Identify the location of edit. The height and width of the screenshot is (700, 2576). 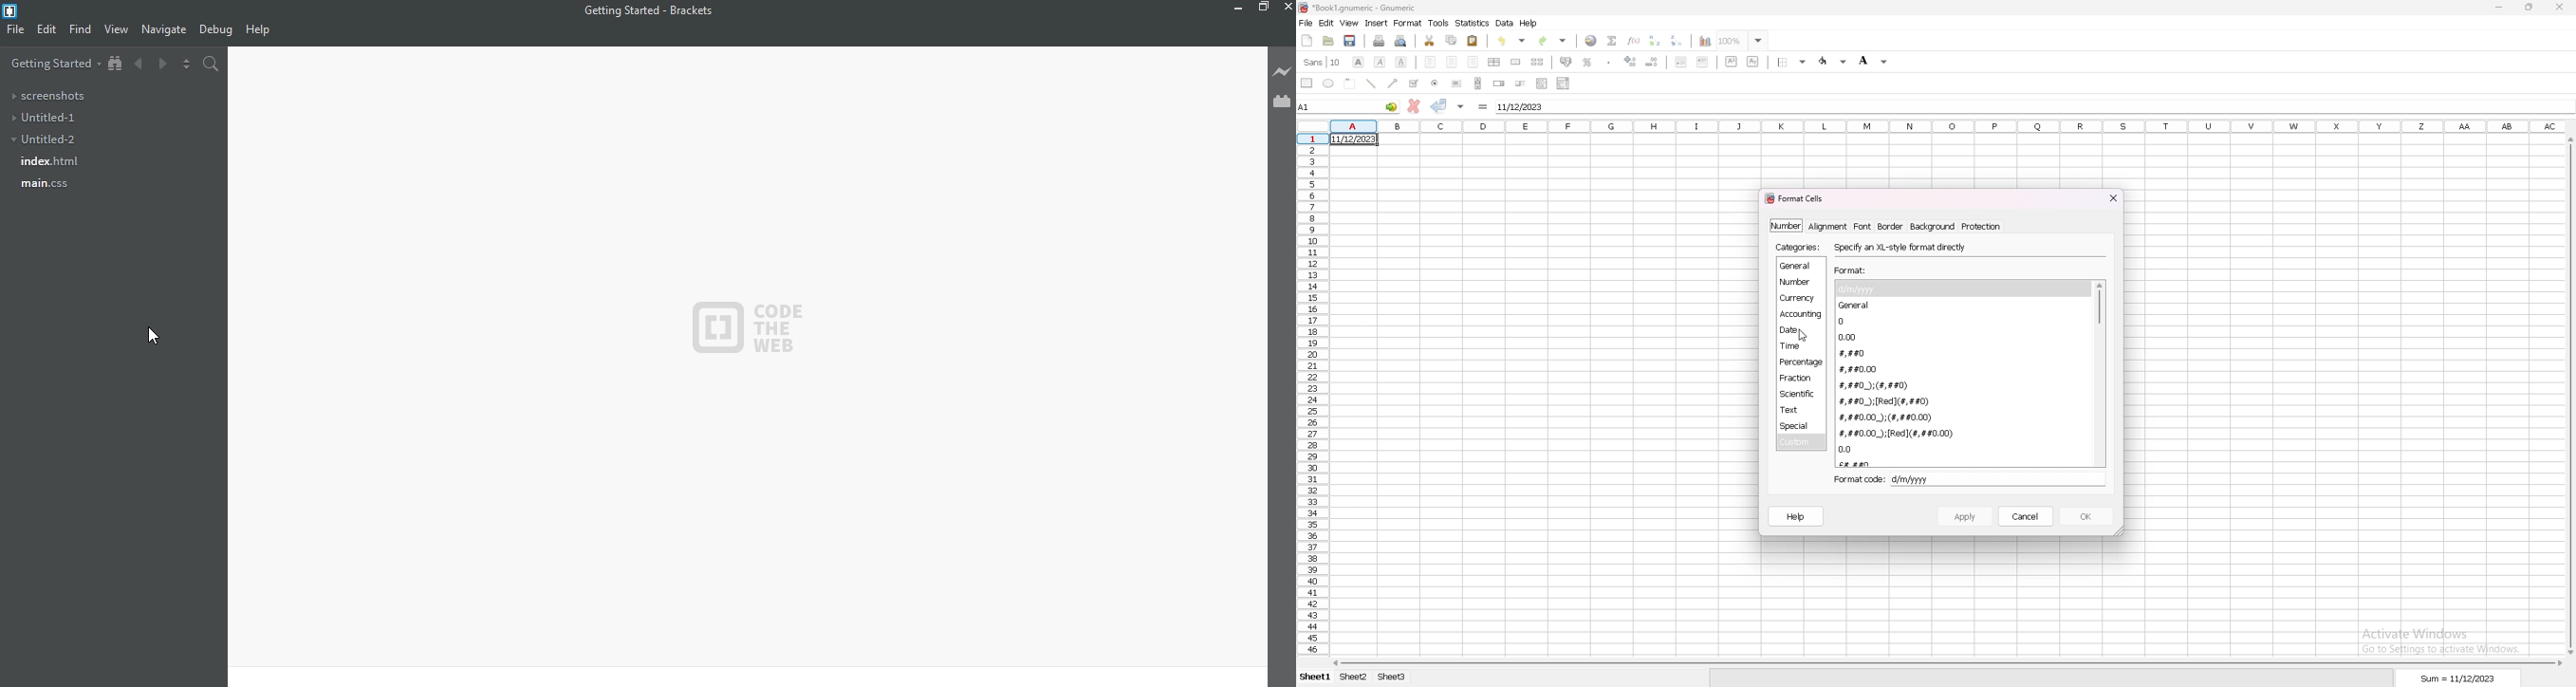
(1327, 23).